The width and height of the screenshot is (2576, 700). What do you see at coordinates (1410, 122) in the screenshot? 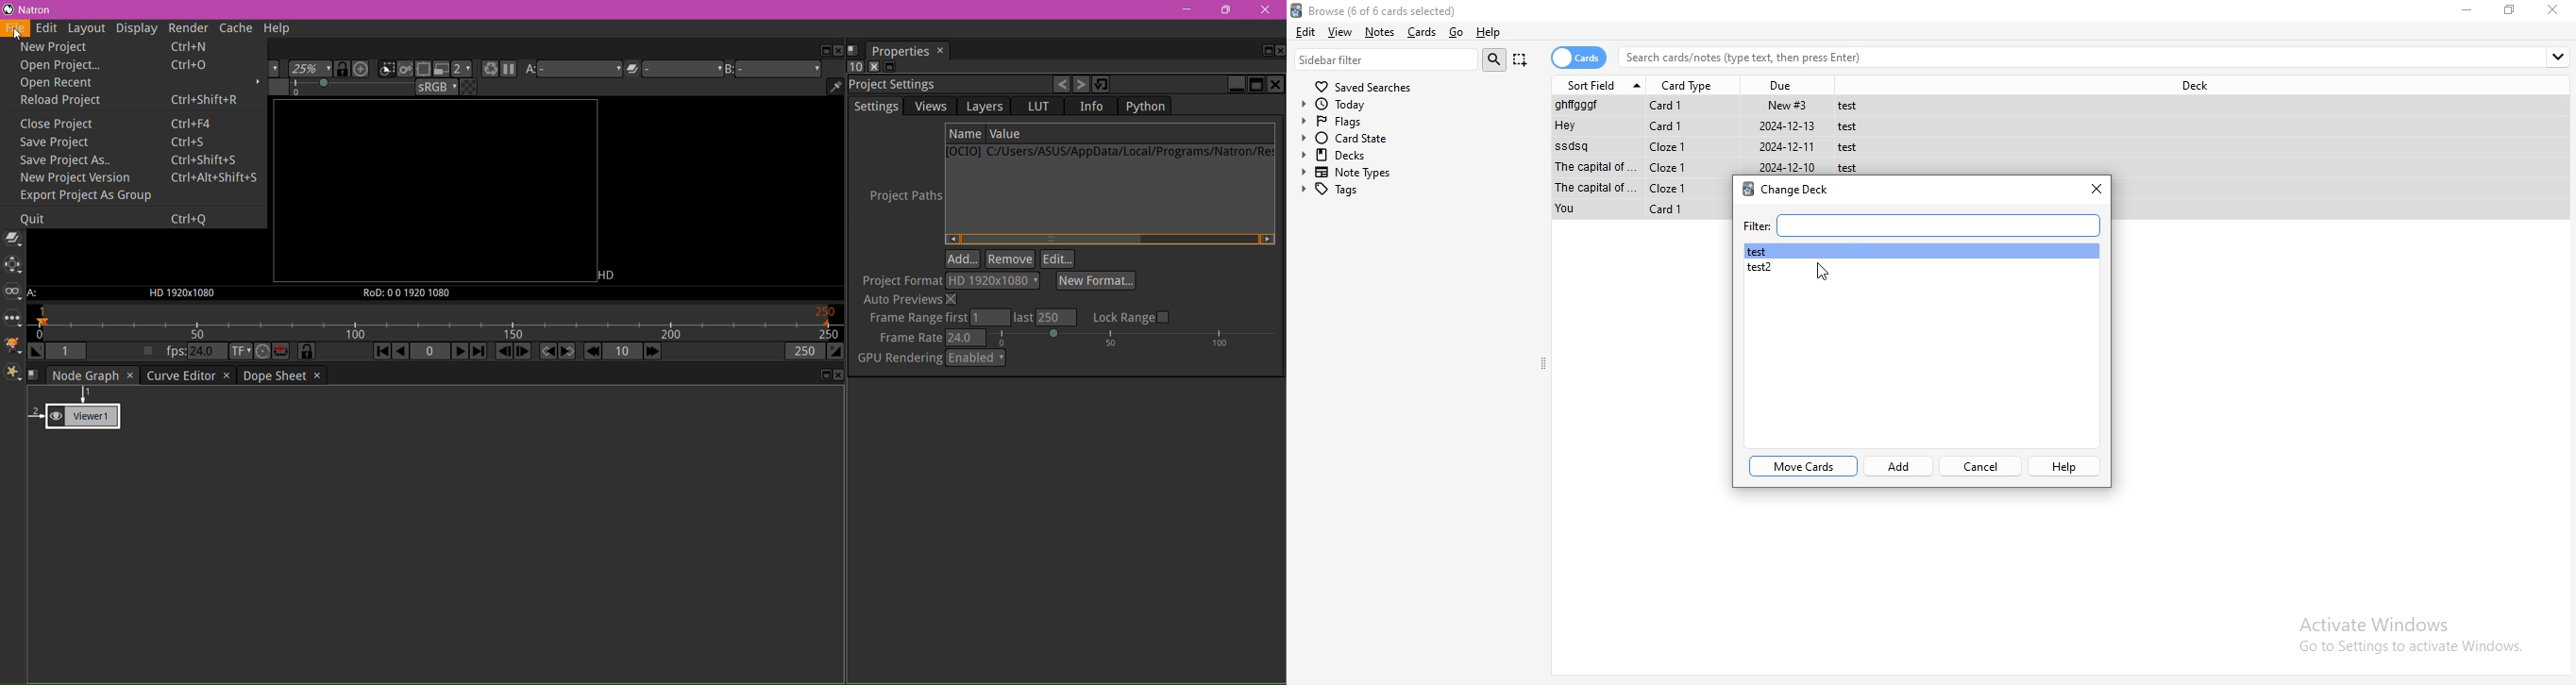
I see `flags` at bounding box center [1410, 122].